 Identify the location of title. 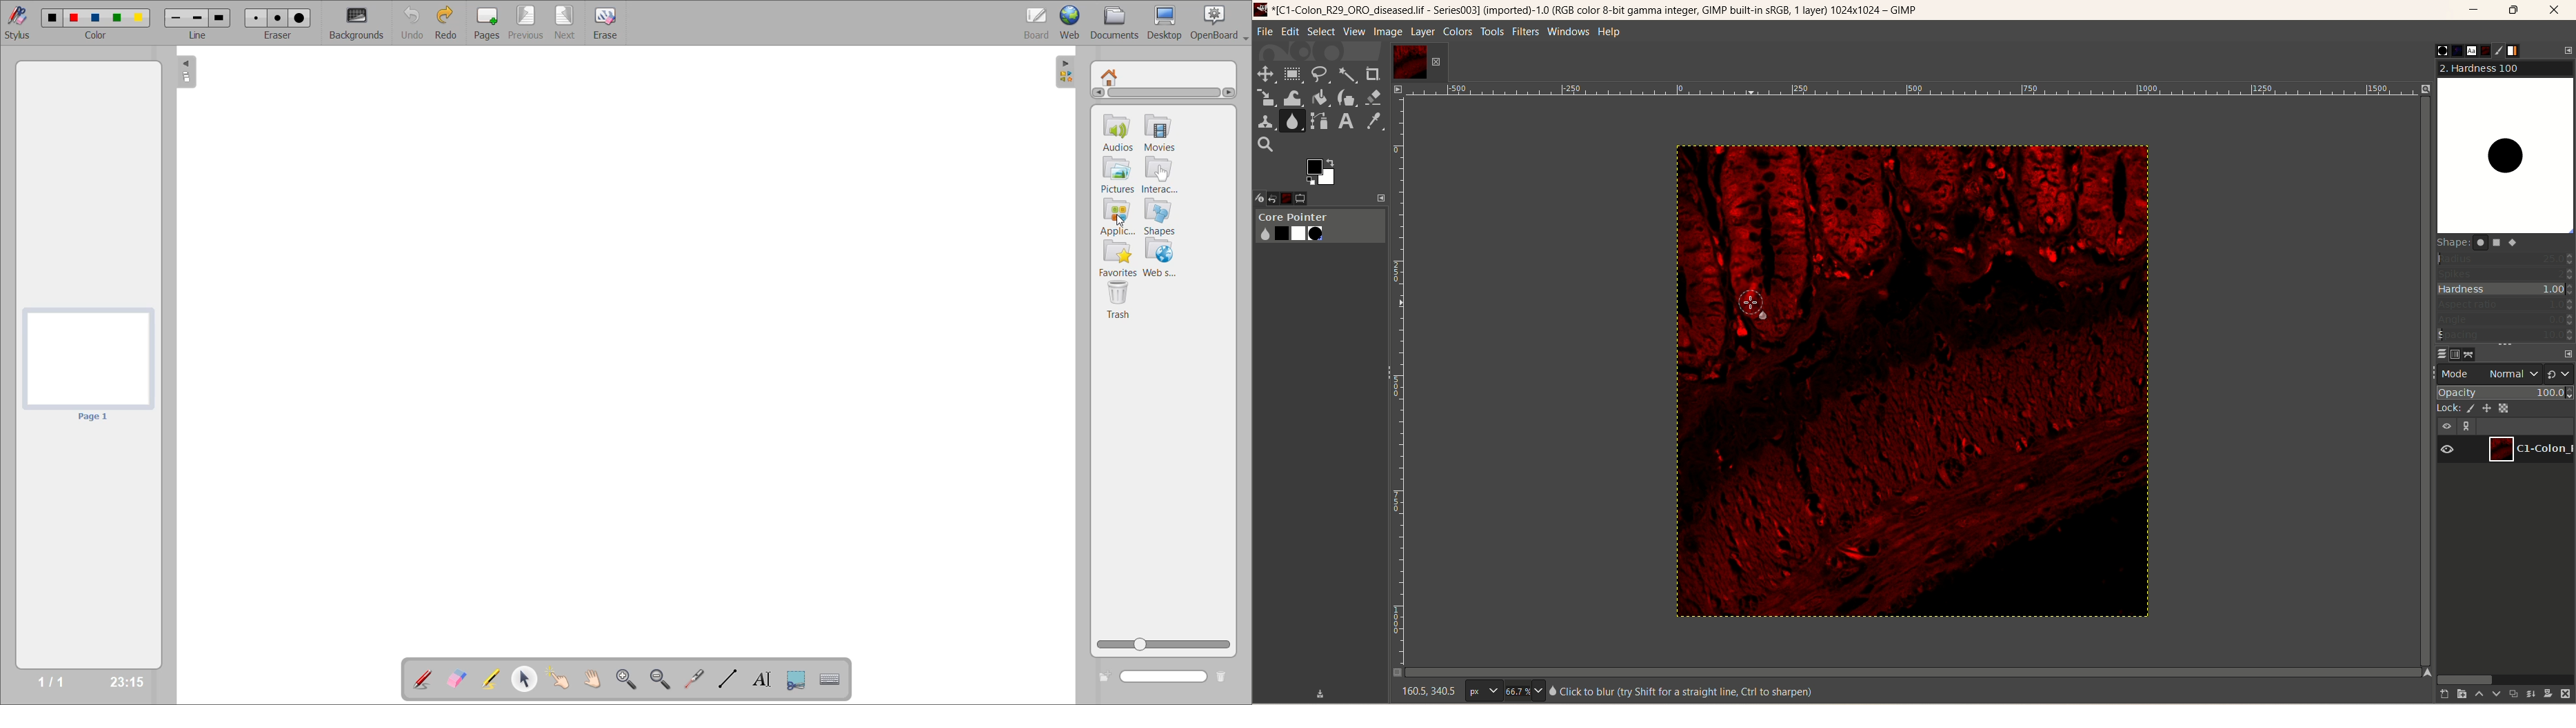
(1602, 12).